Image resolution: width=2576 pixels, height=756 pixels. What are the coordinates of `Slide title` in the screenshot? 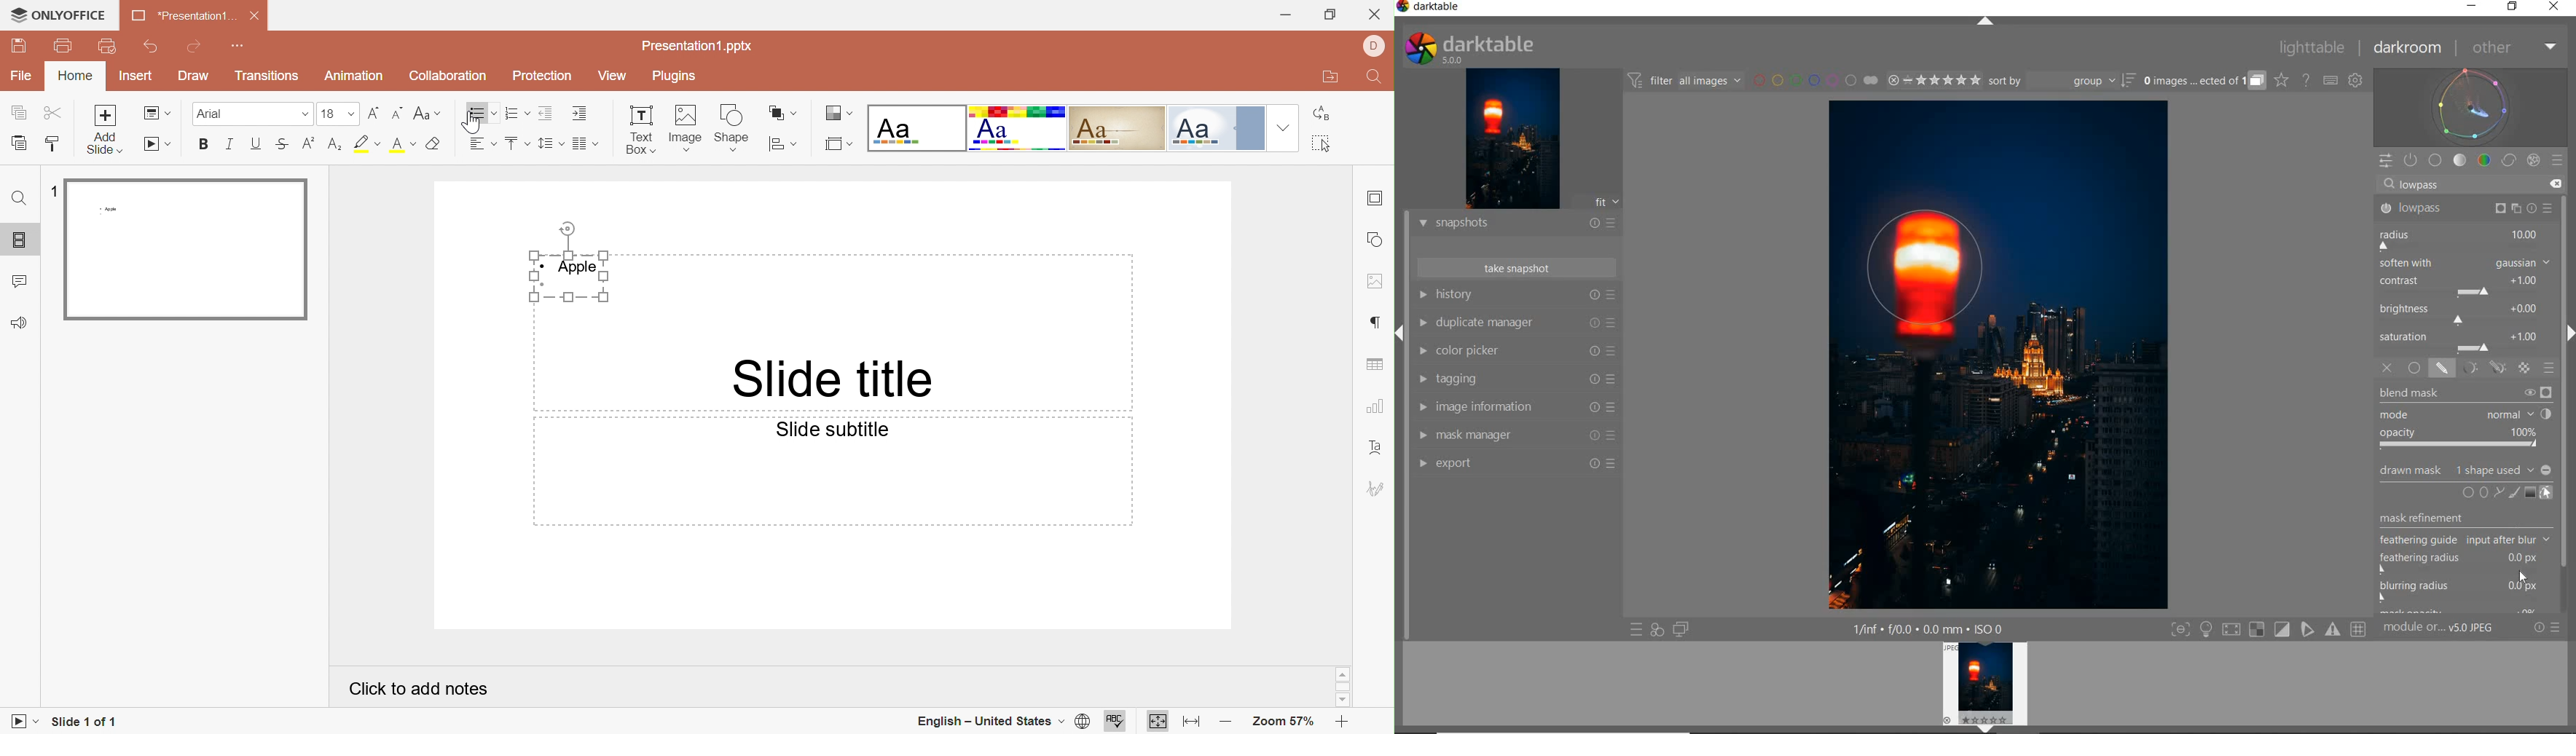 It's located at (833, 379).